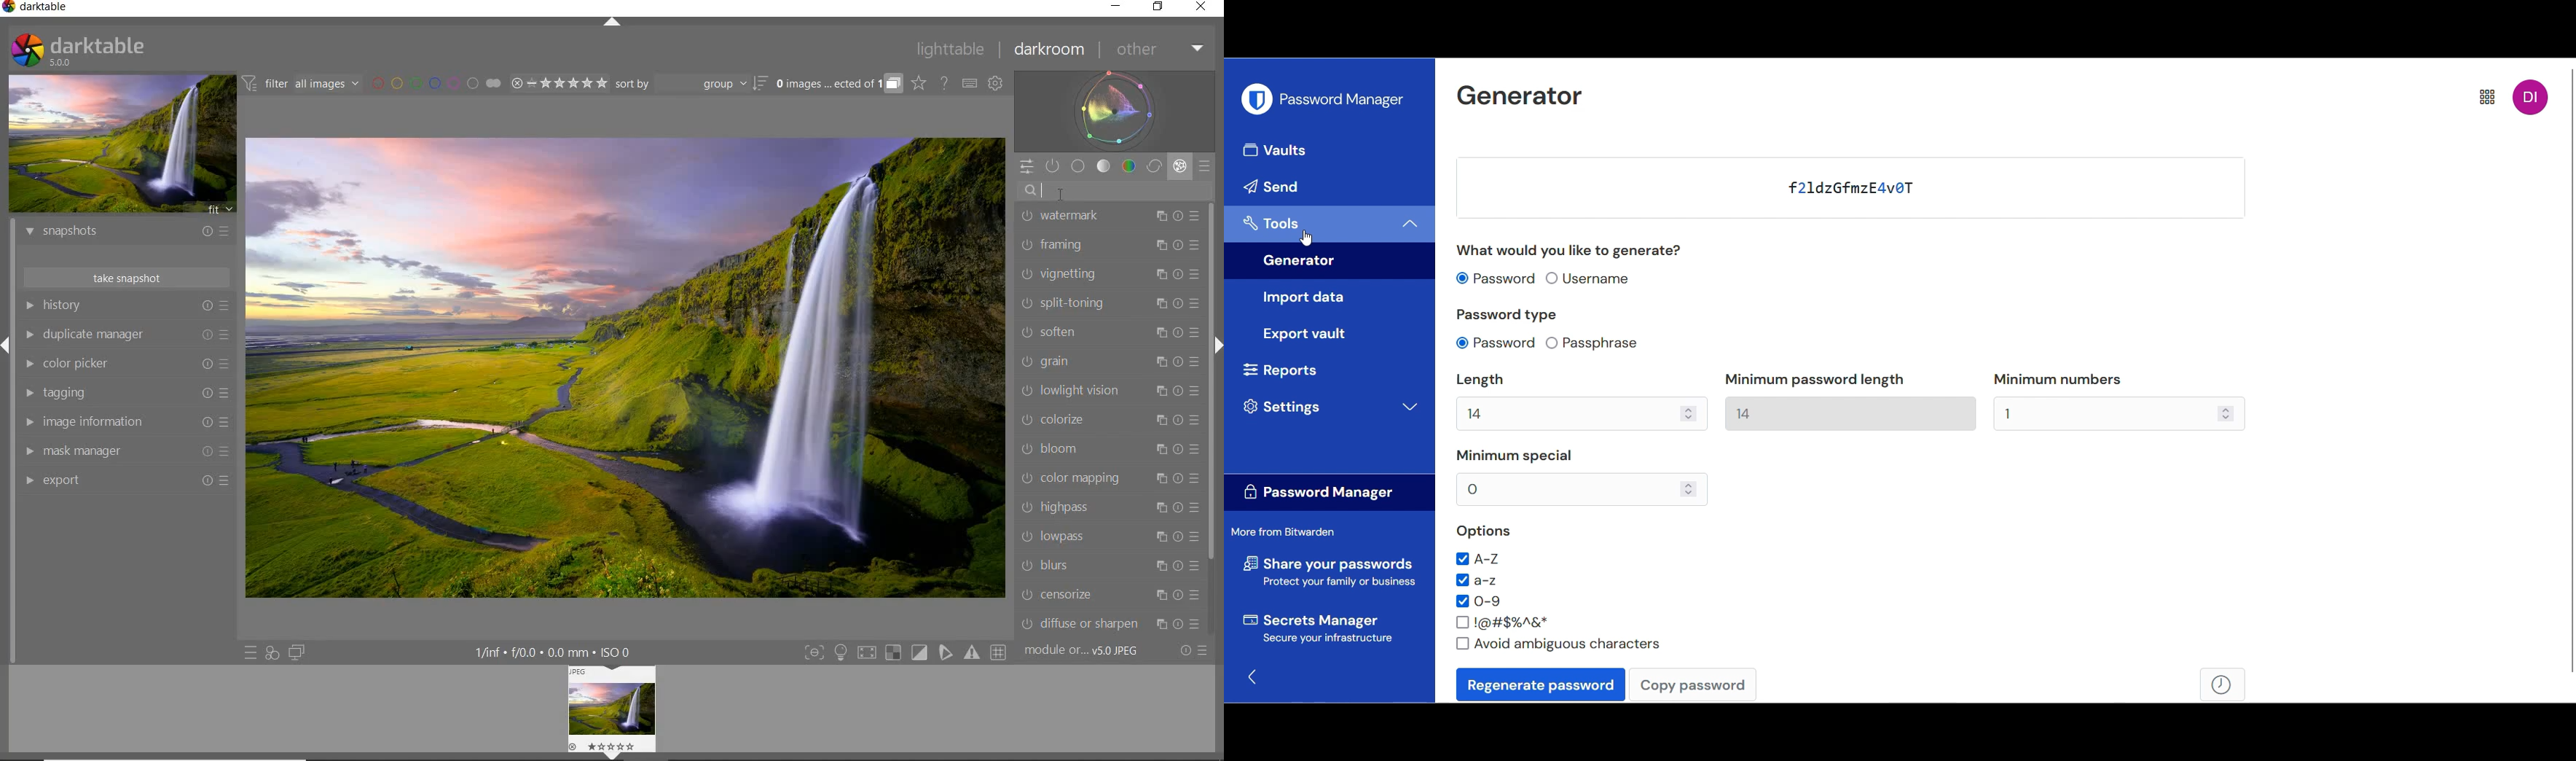  Describe the element at coordinates (1478, 581) in the screenshot. I see `a-z, selected` at that location.